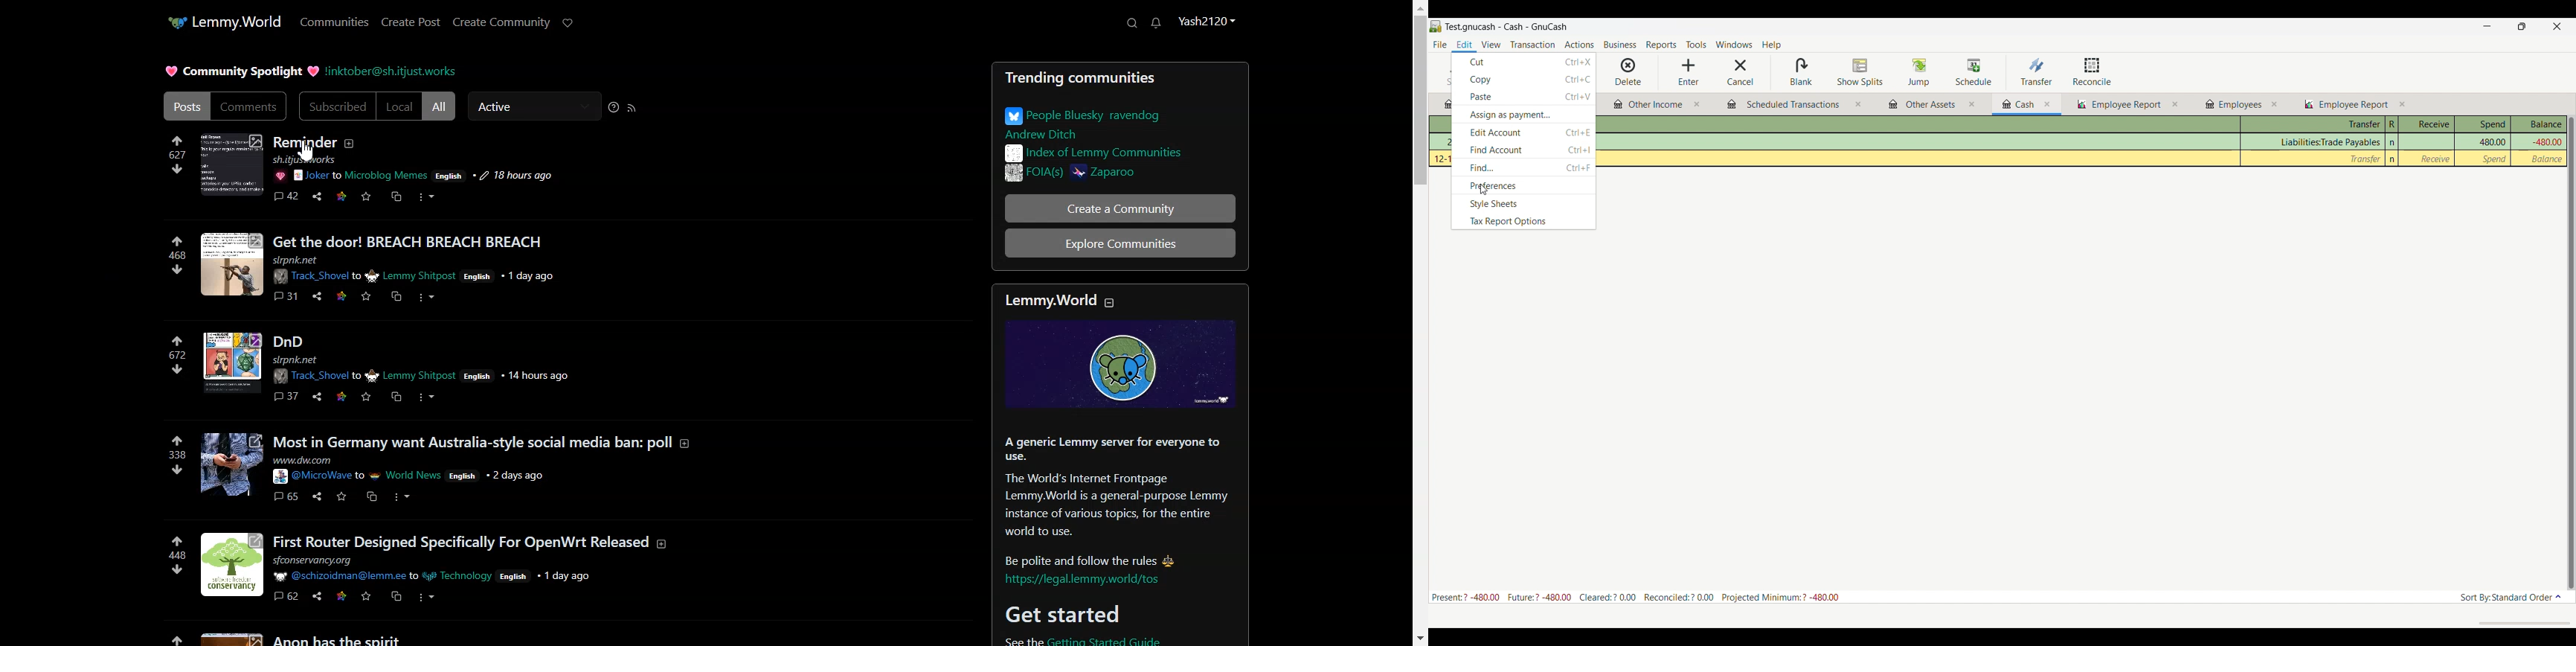  Describe the element at coordinates (1493, 44) in the screenshot. I see `view` at that location.